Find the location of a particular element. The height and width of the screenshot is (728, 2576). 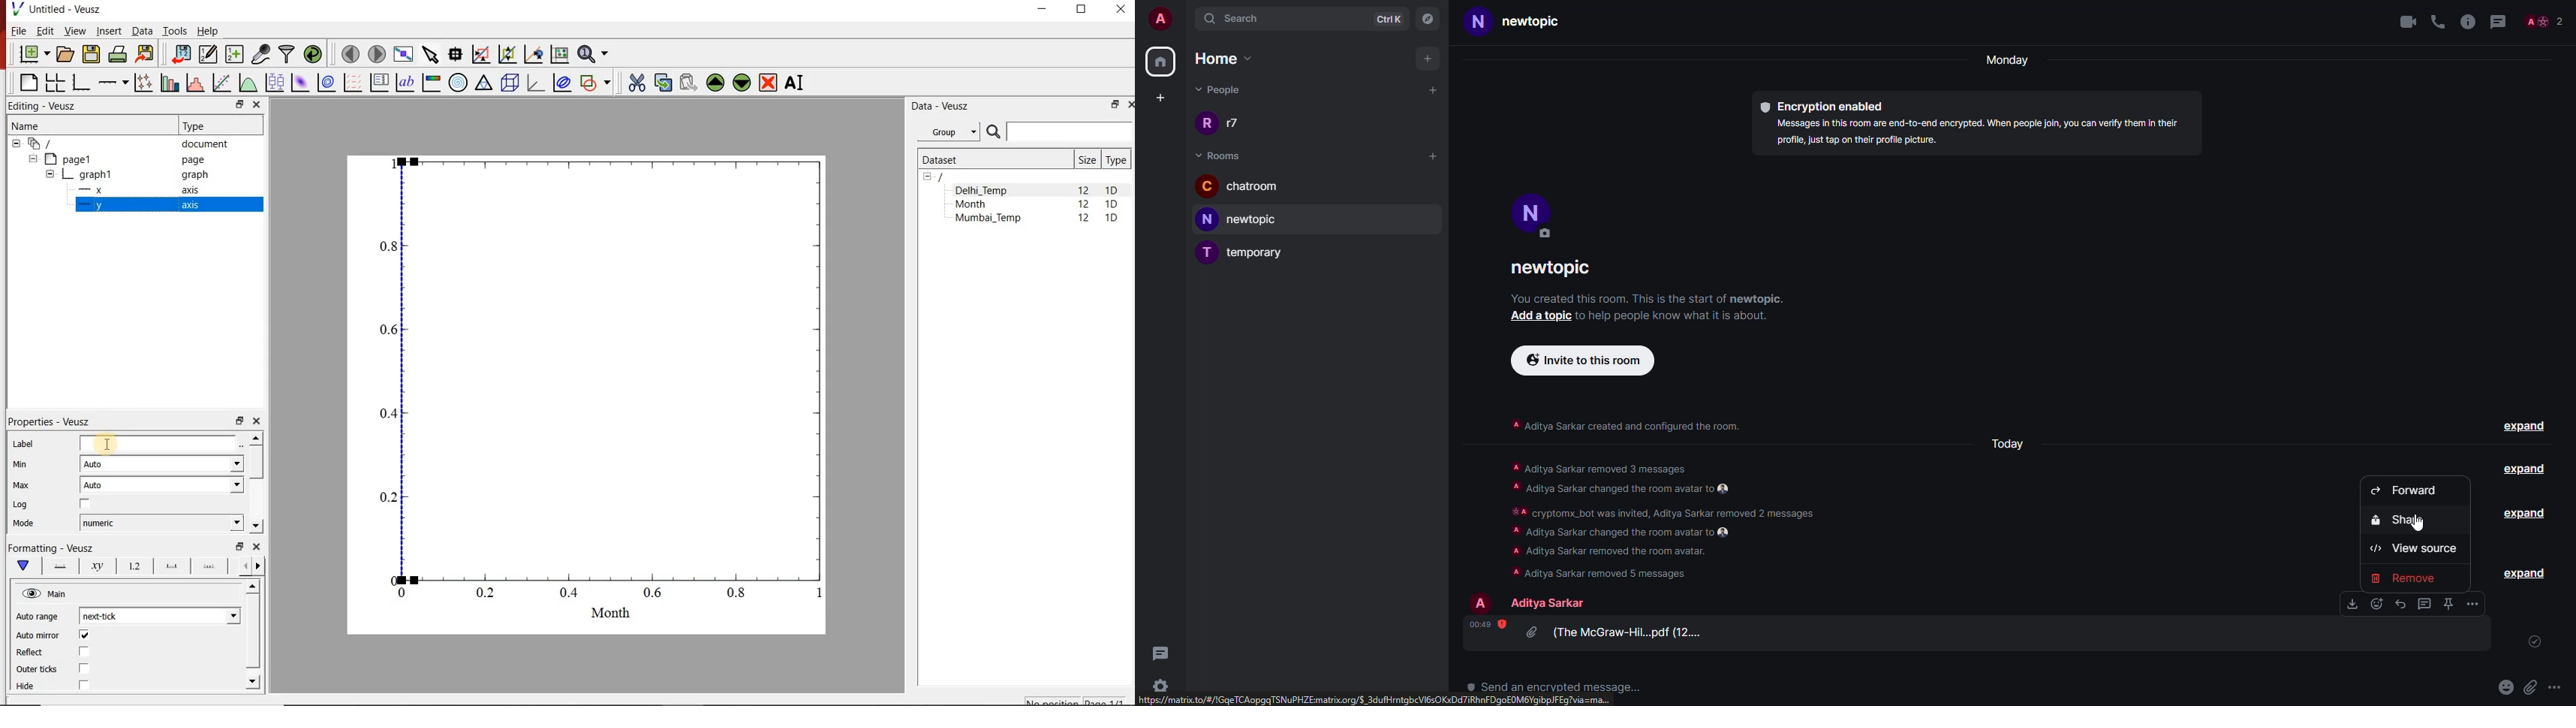

major ticks is located at coordinates (170, 566).